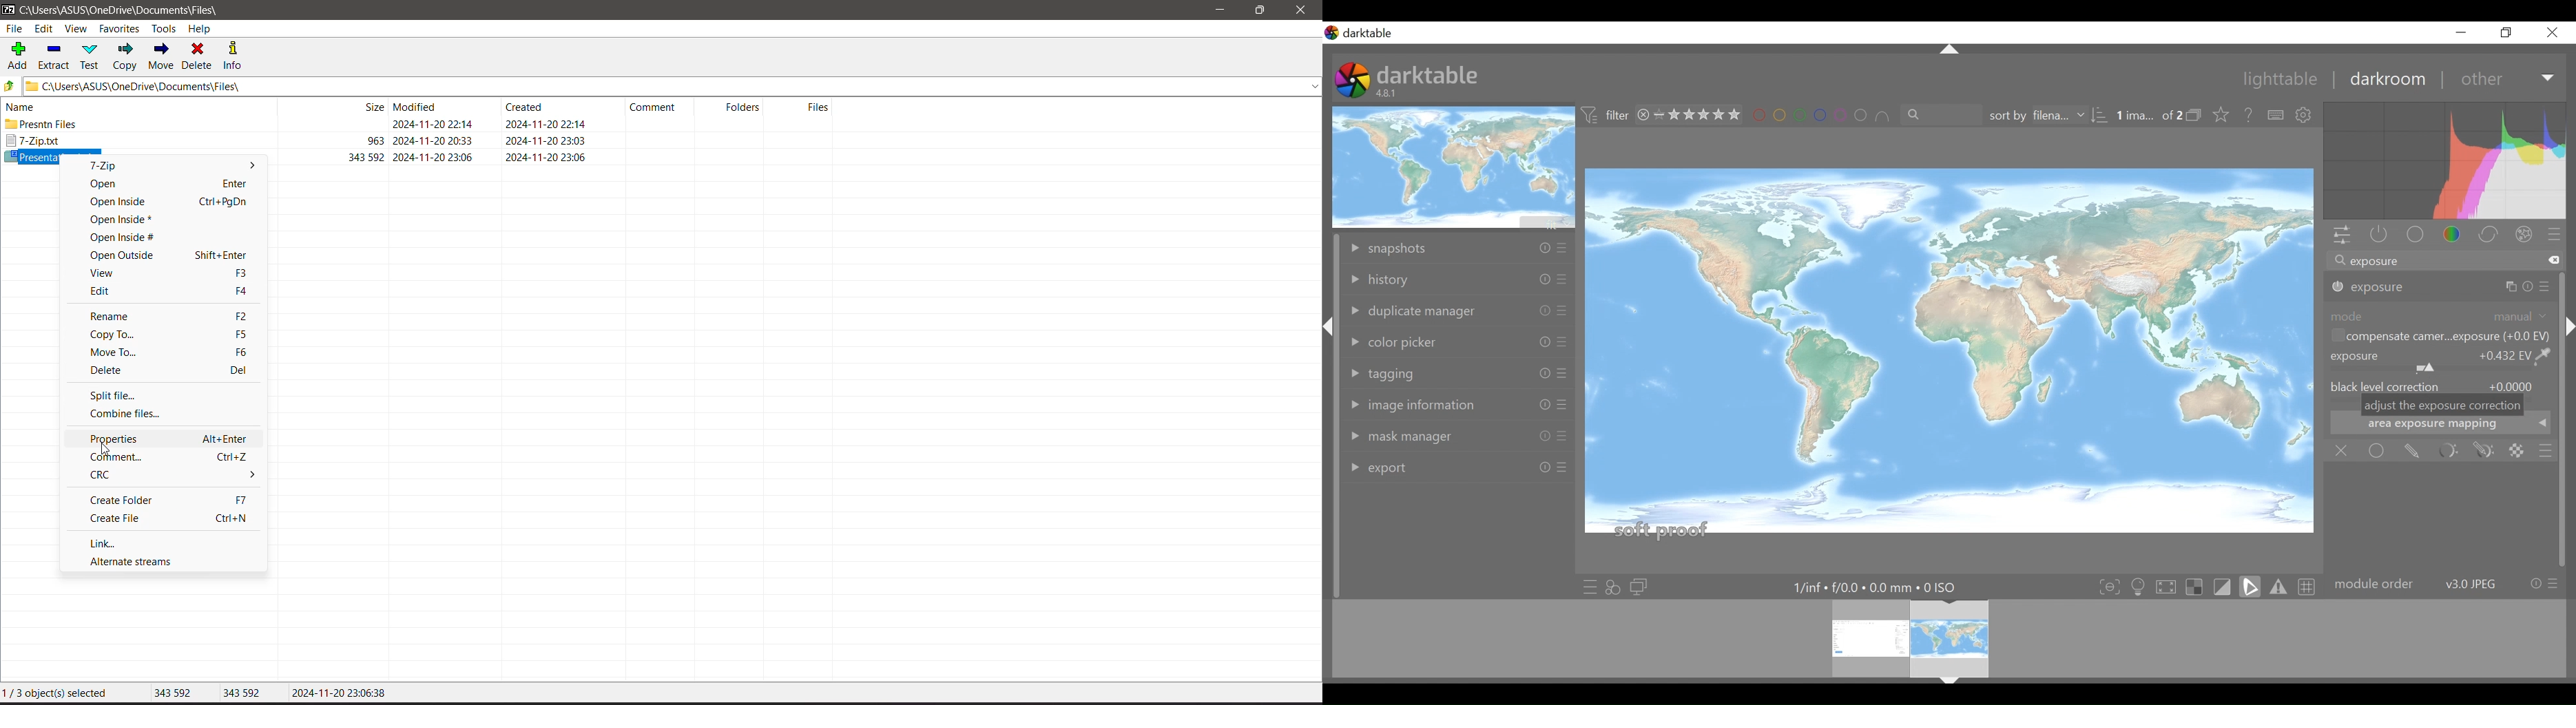 This screenshot has height=728, width=2576. I want to click on toggle high quality processing, so click(2169, 586).